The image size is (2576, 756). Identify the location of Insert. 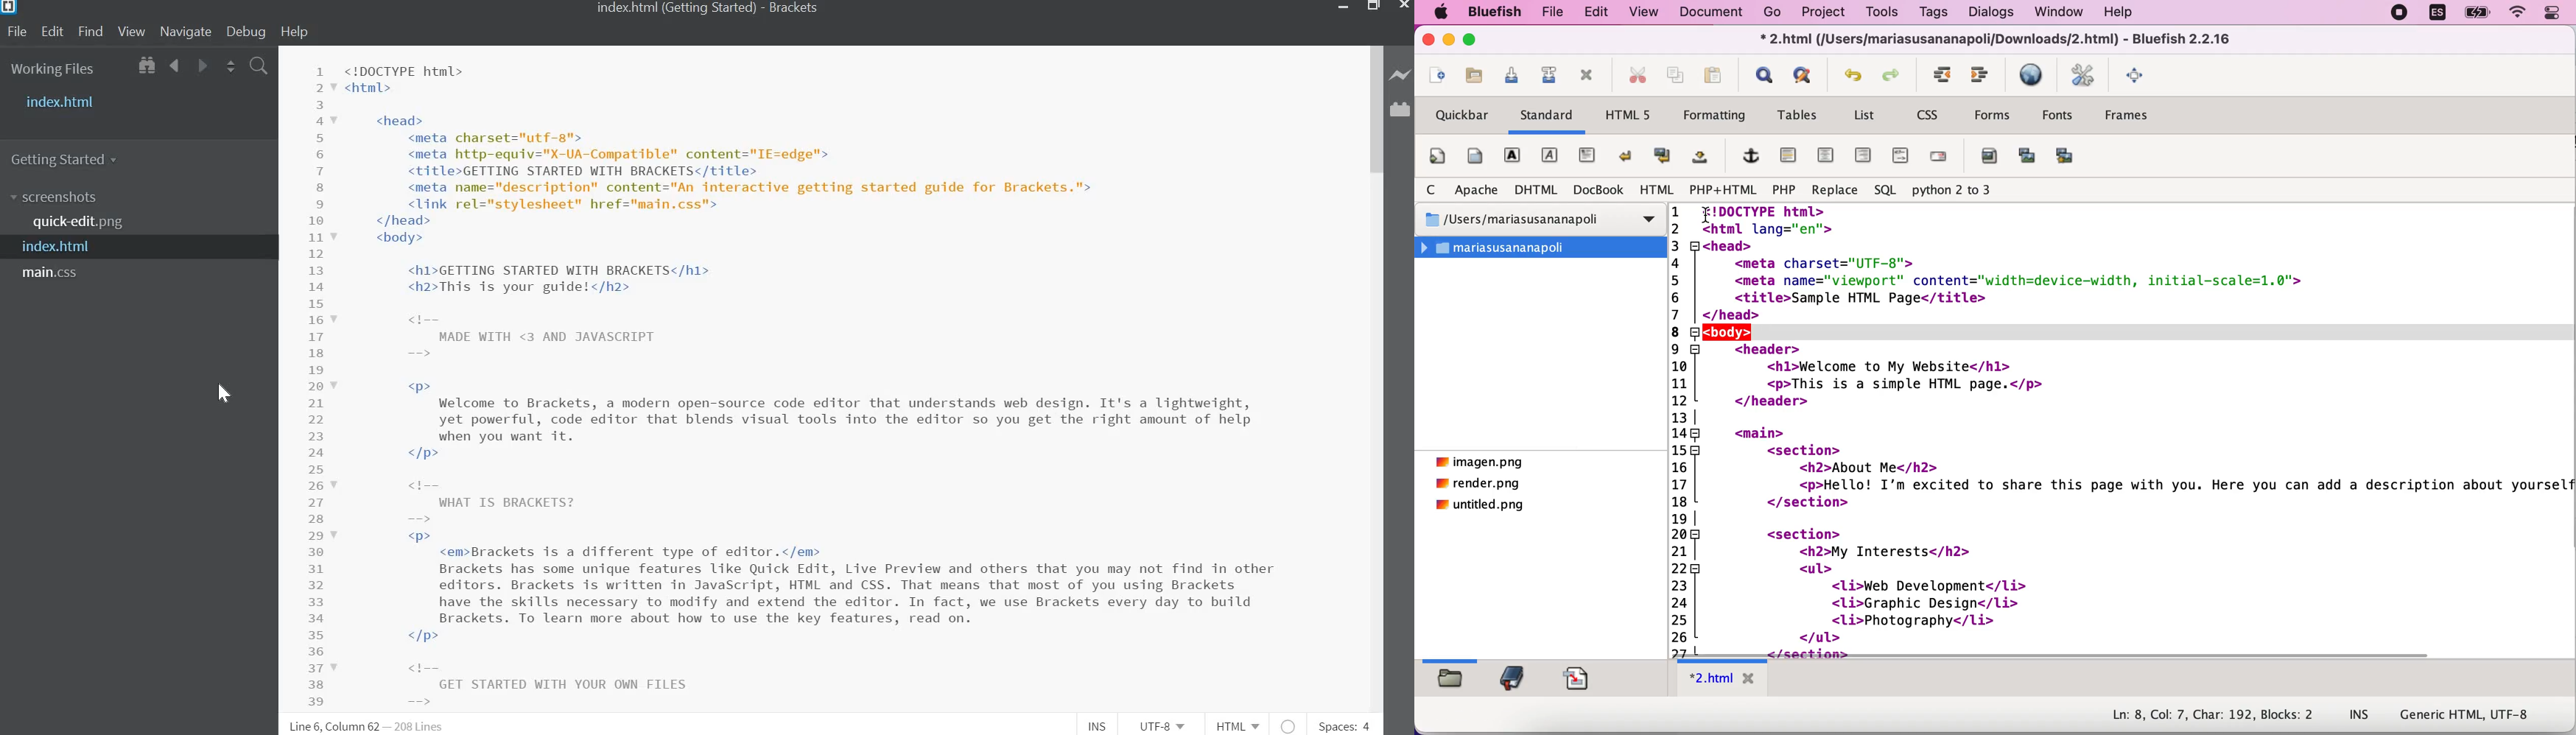
(1101, 726).